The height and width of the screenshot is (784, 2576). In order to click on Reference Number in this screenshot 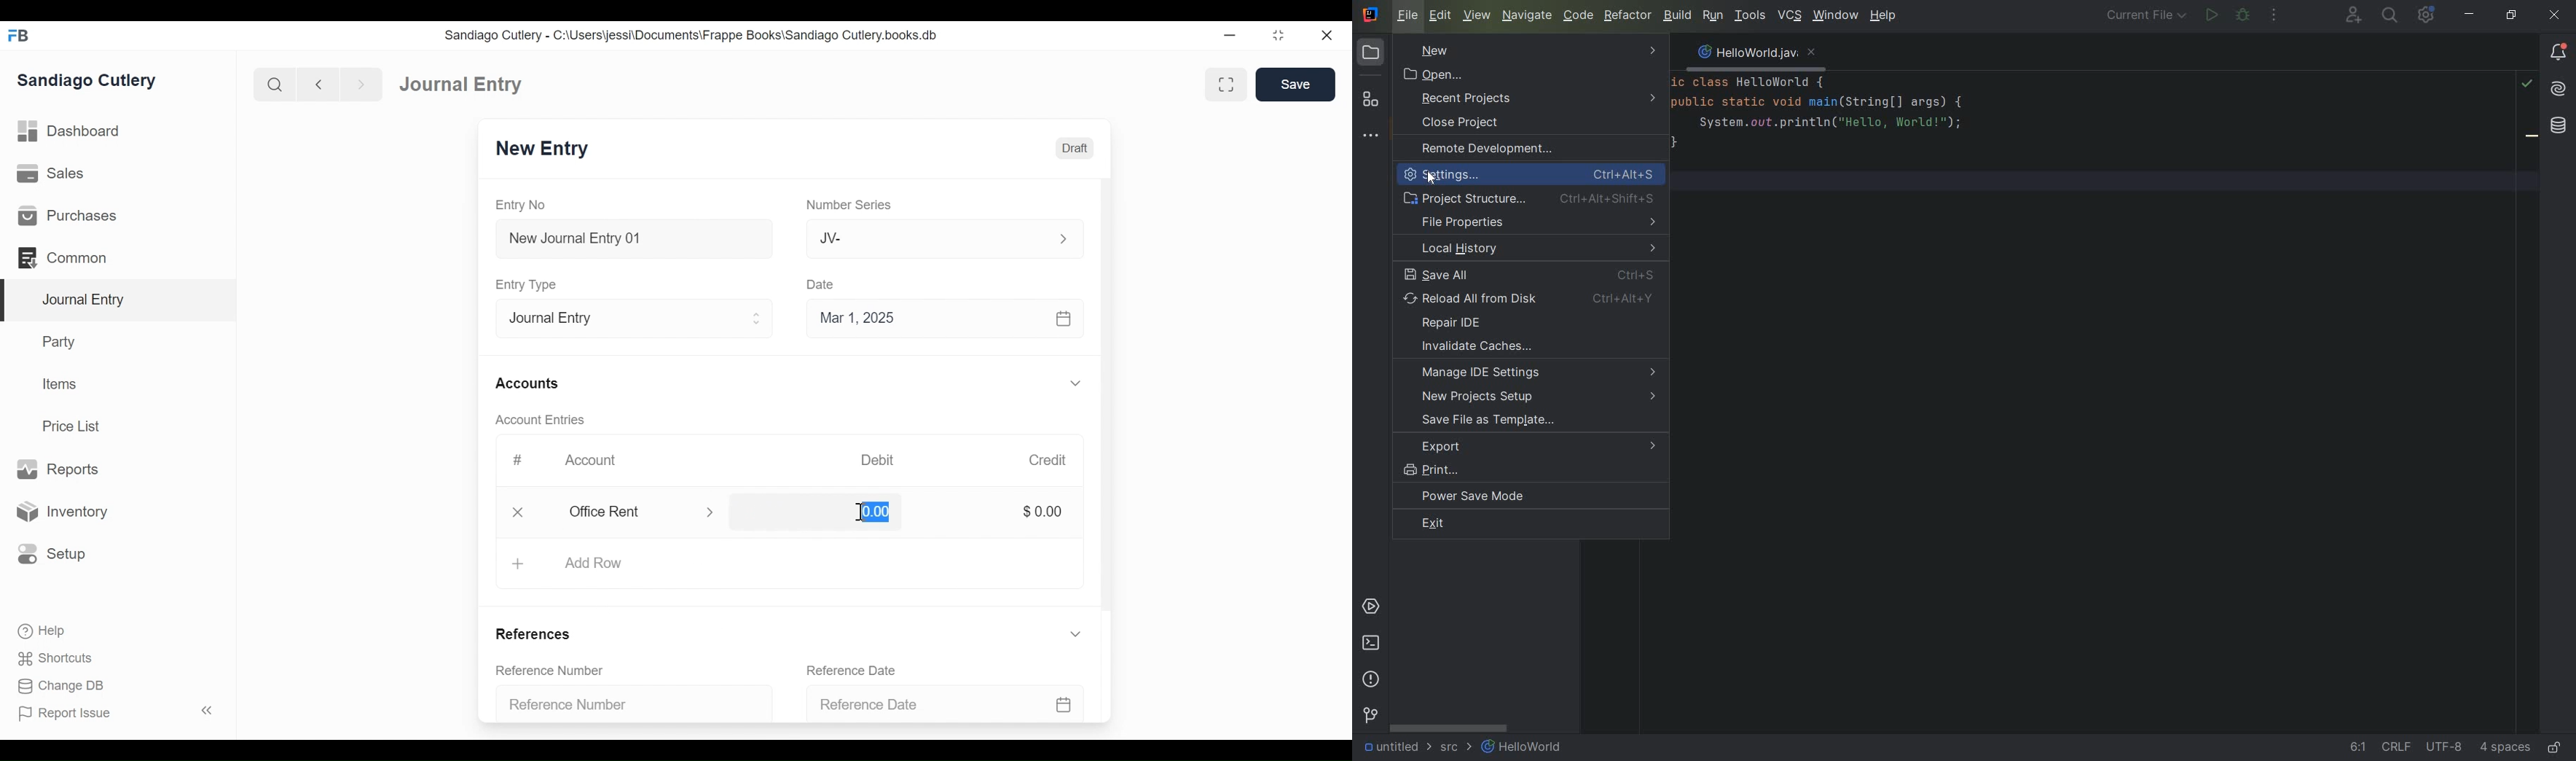, I will do `click(632, 705)`.